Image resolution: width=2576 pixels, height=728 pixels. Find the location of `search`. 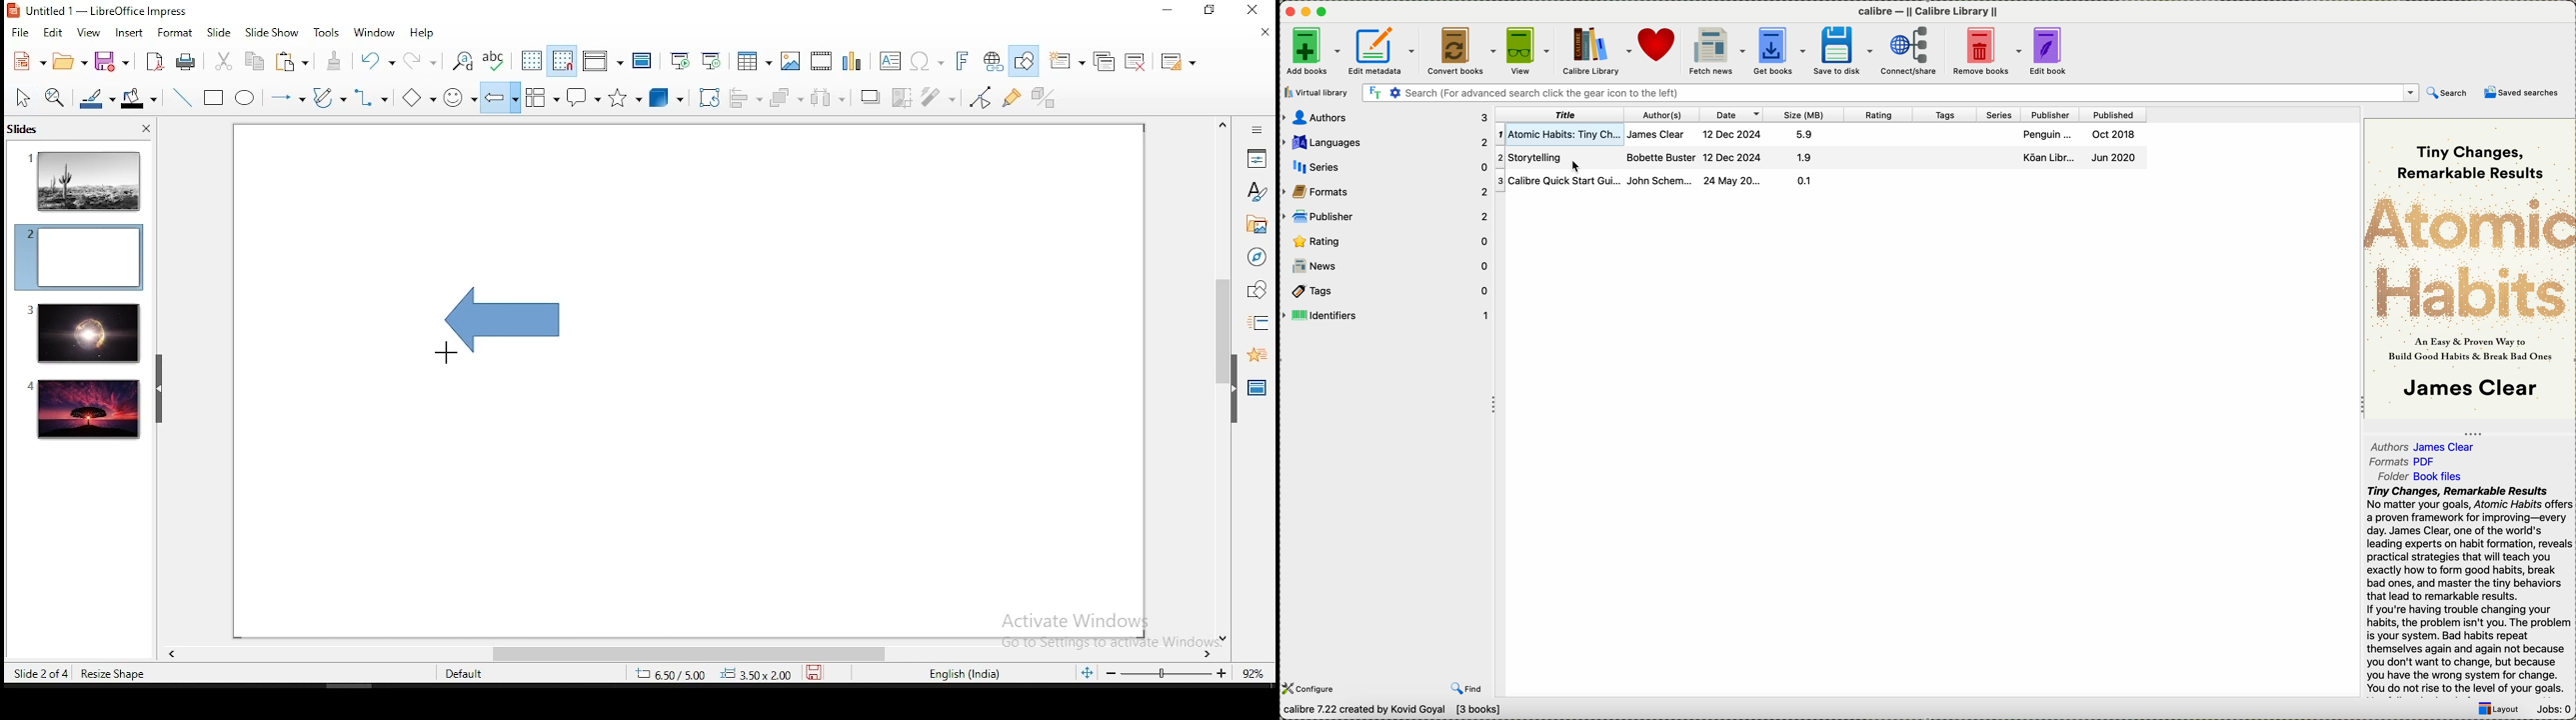

search is located at coordinates (2449, 93).